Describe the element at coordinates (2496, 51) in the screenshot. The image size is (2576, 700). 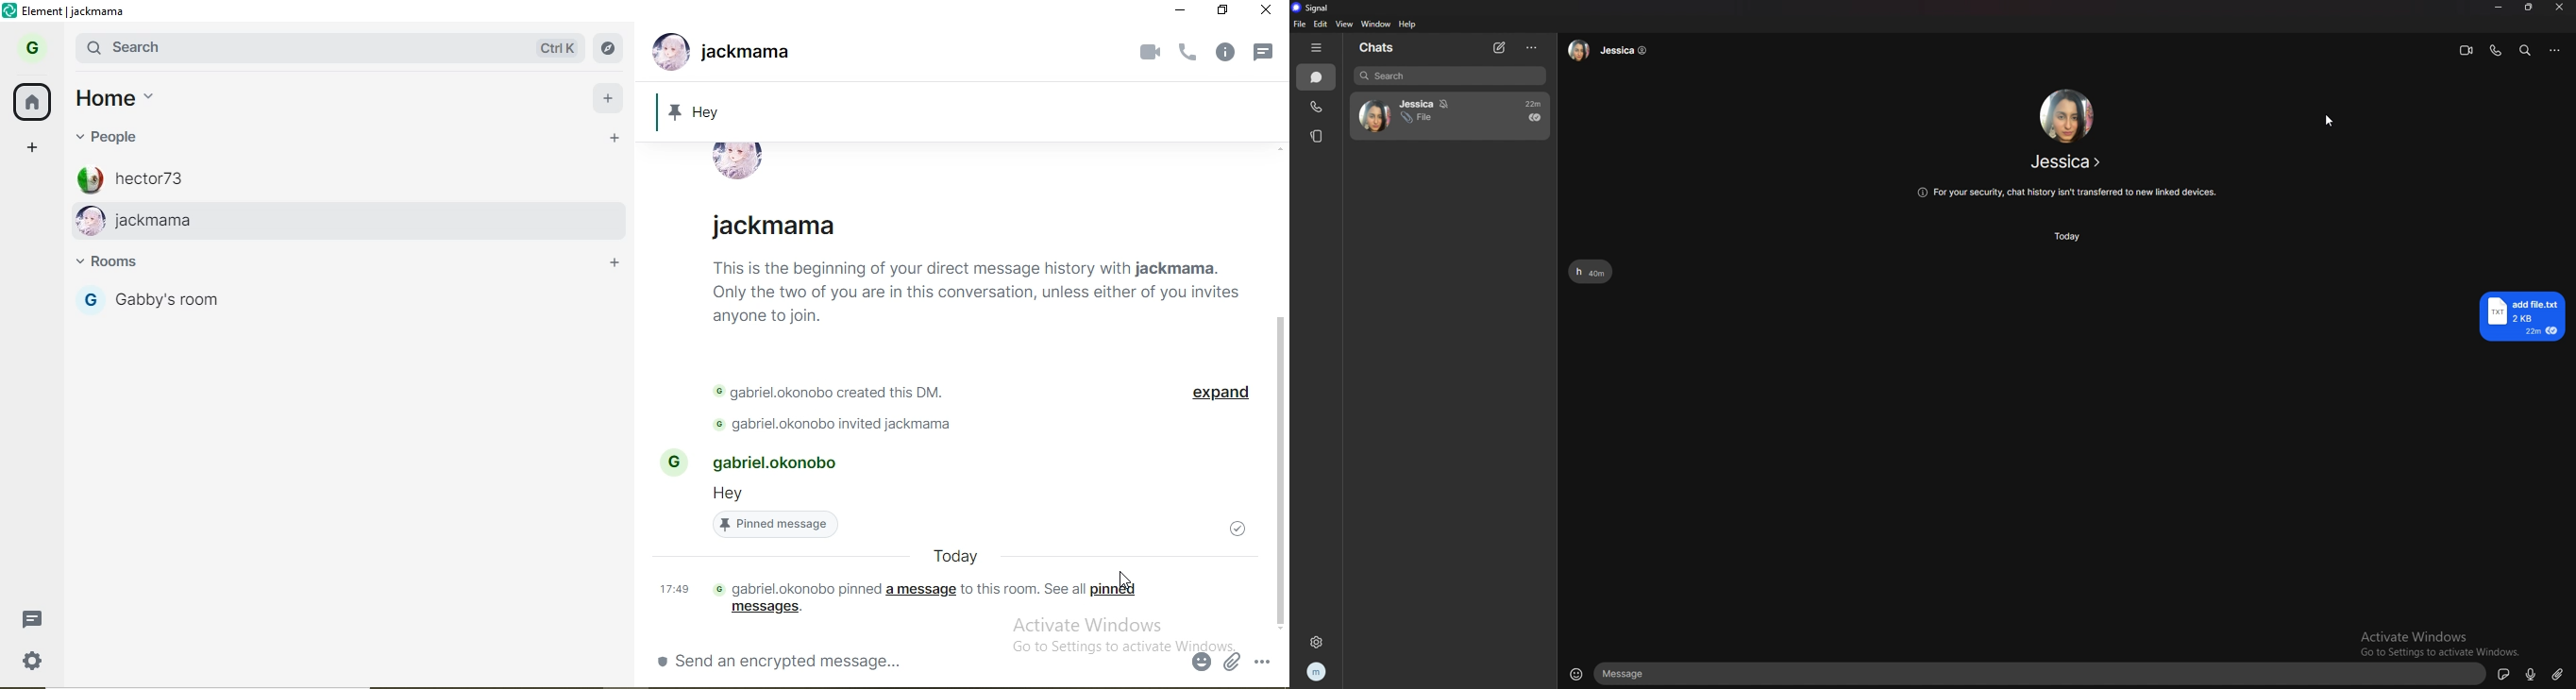
I see `voice call` at that location.